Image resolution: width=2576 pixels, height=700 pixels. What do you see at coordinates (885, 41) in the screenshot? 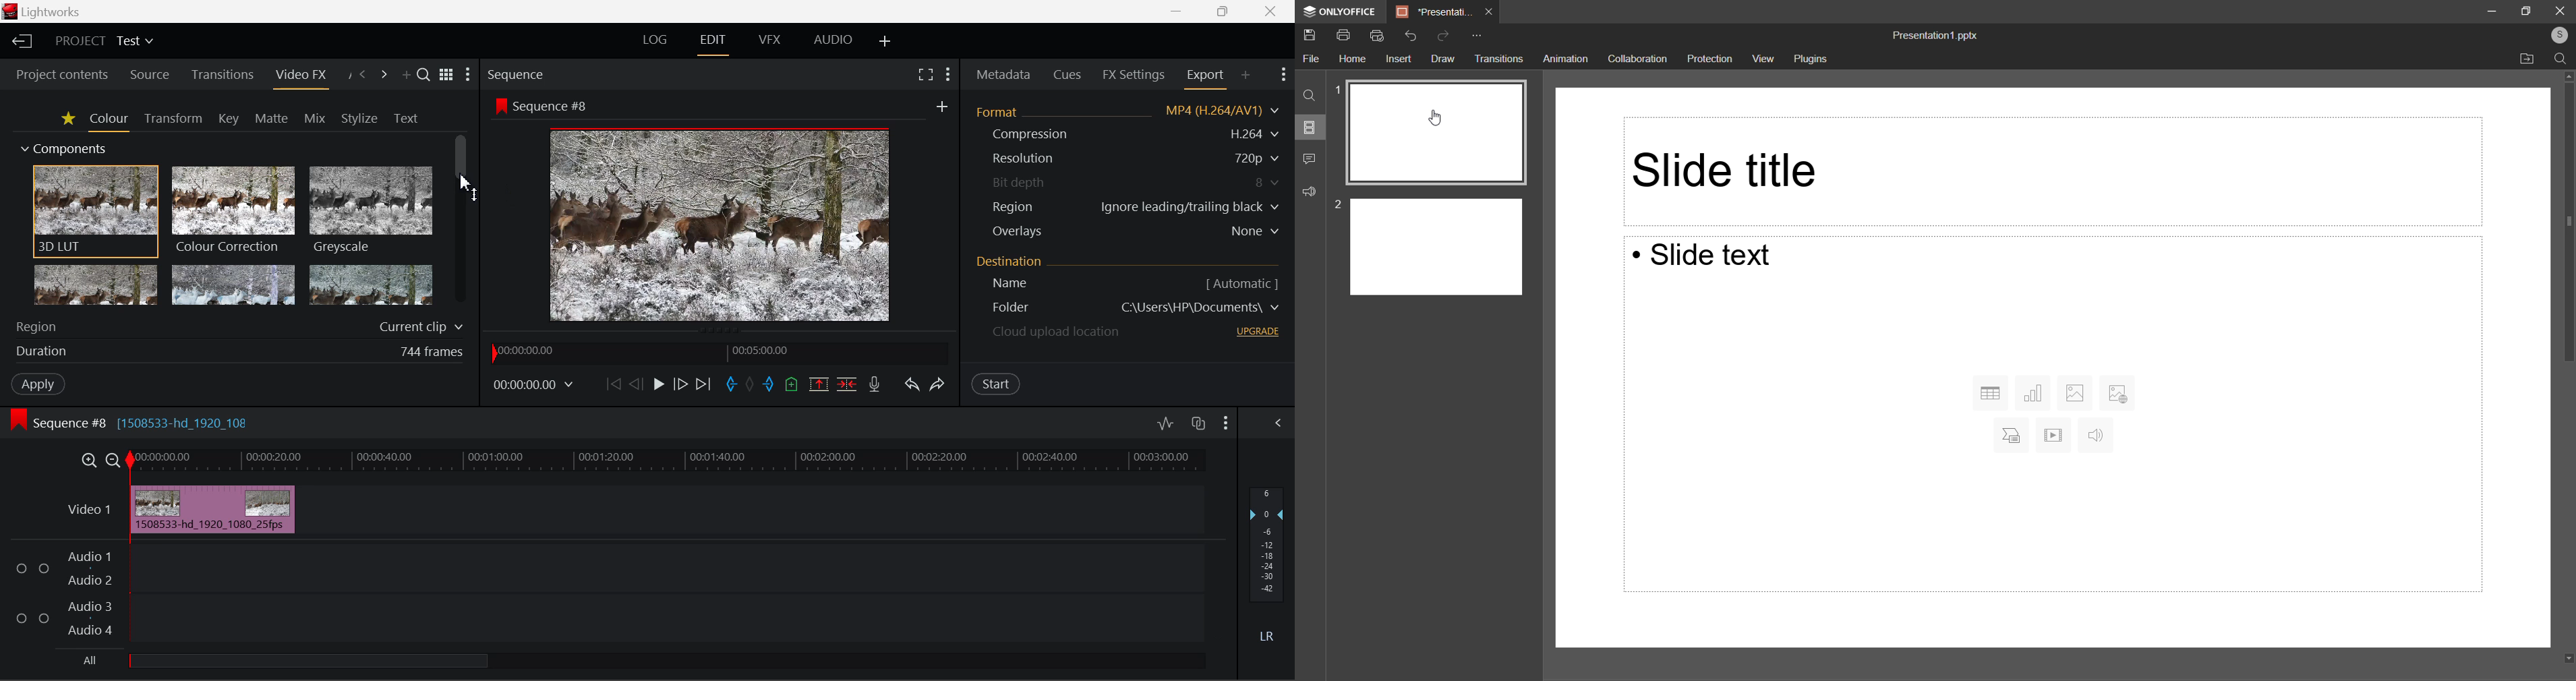
I see `Add Layout` at bounding box center [885, 41].